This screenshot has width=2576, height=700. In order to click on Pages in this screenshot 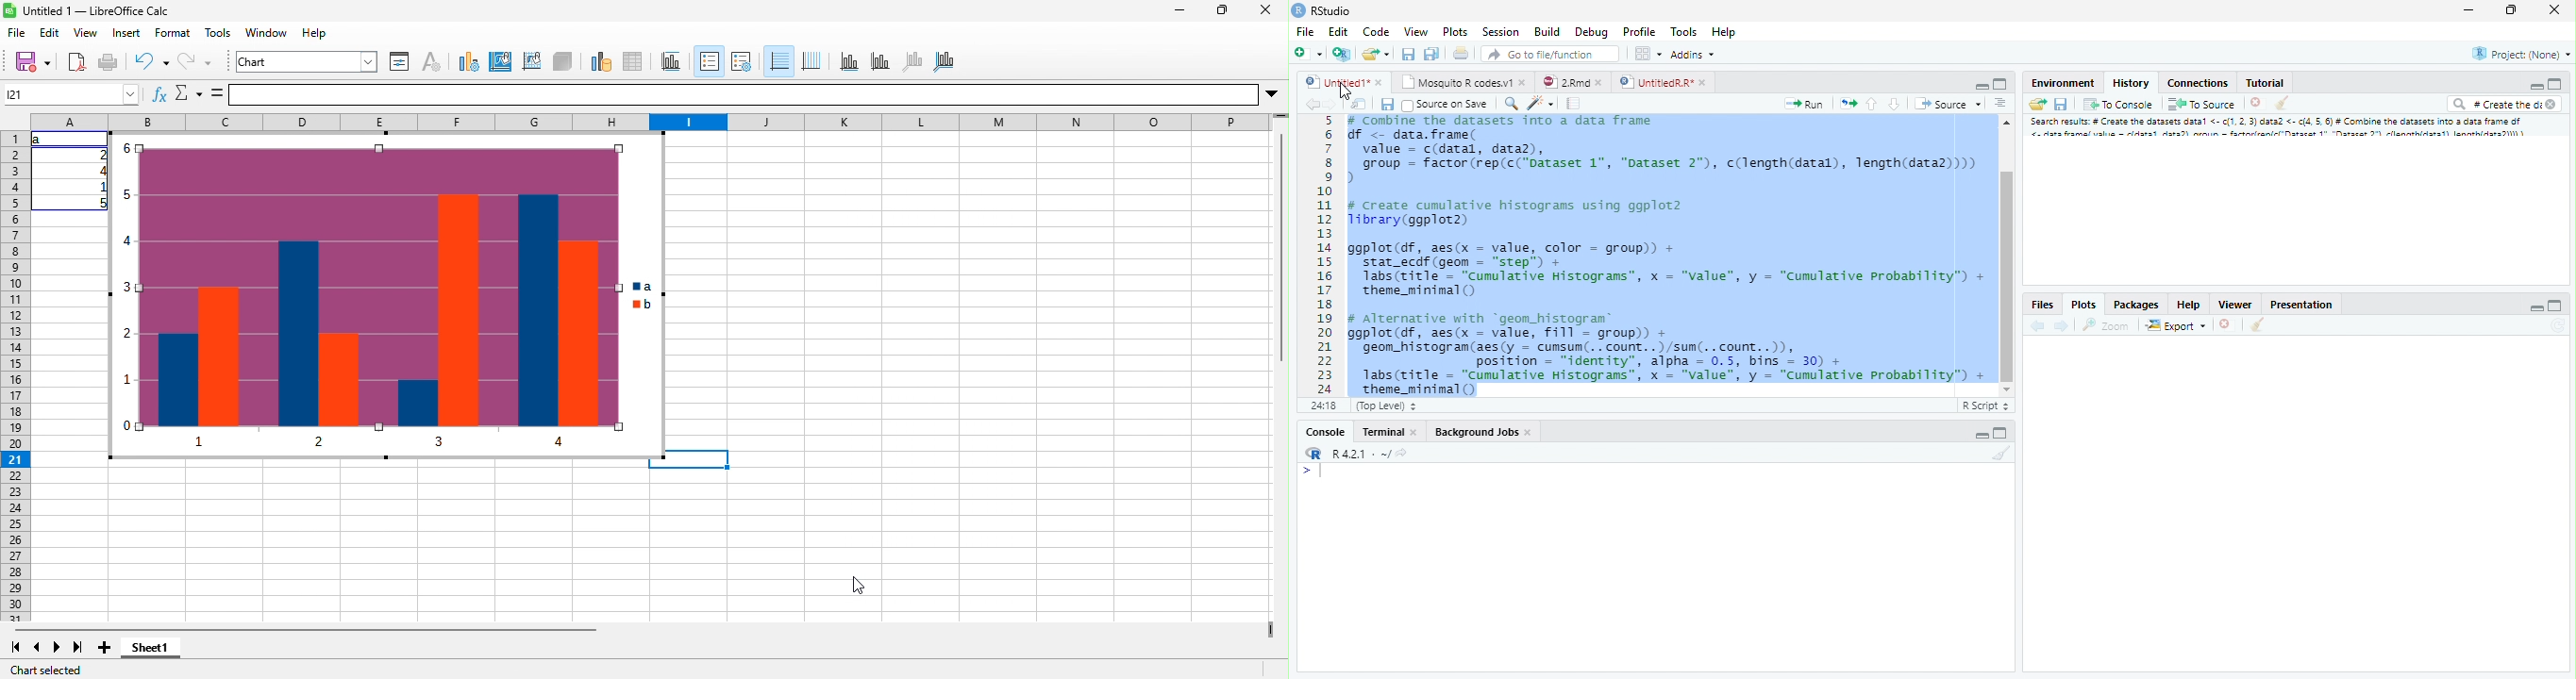, I will do `click(1848, 106)`.